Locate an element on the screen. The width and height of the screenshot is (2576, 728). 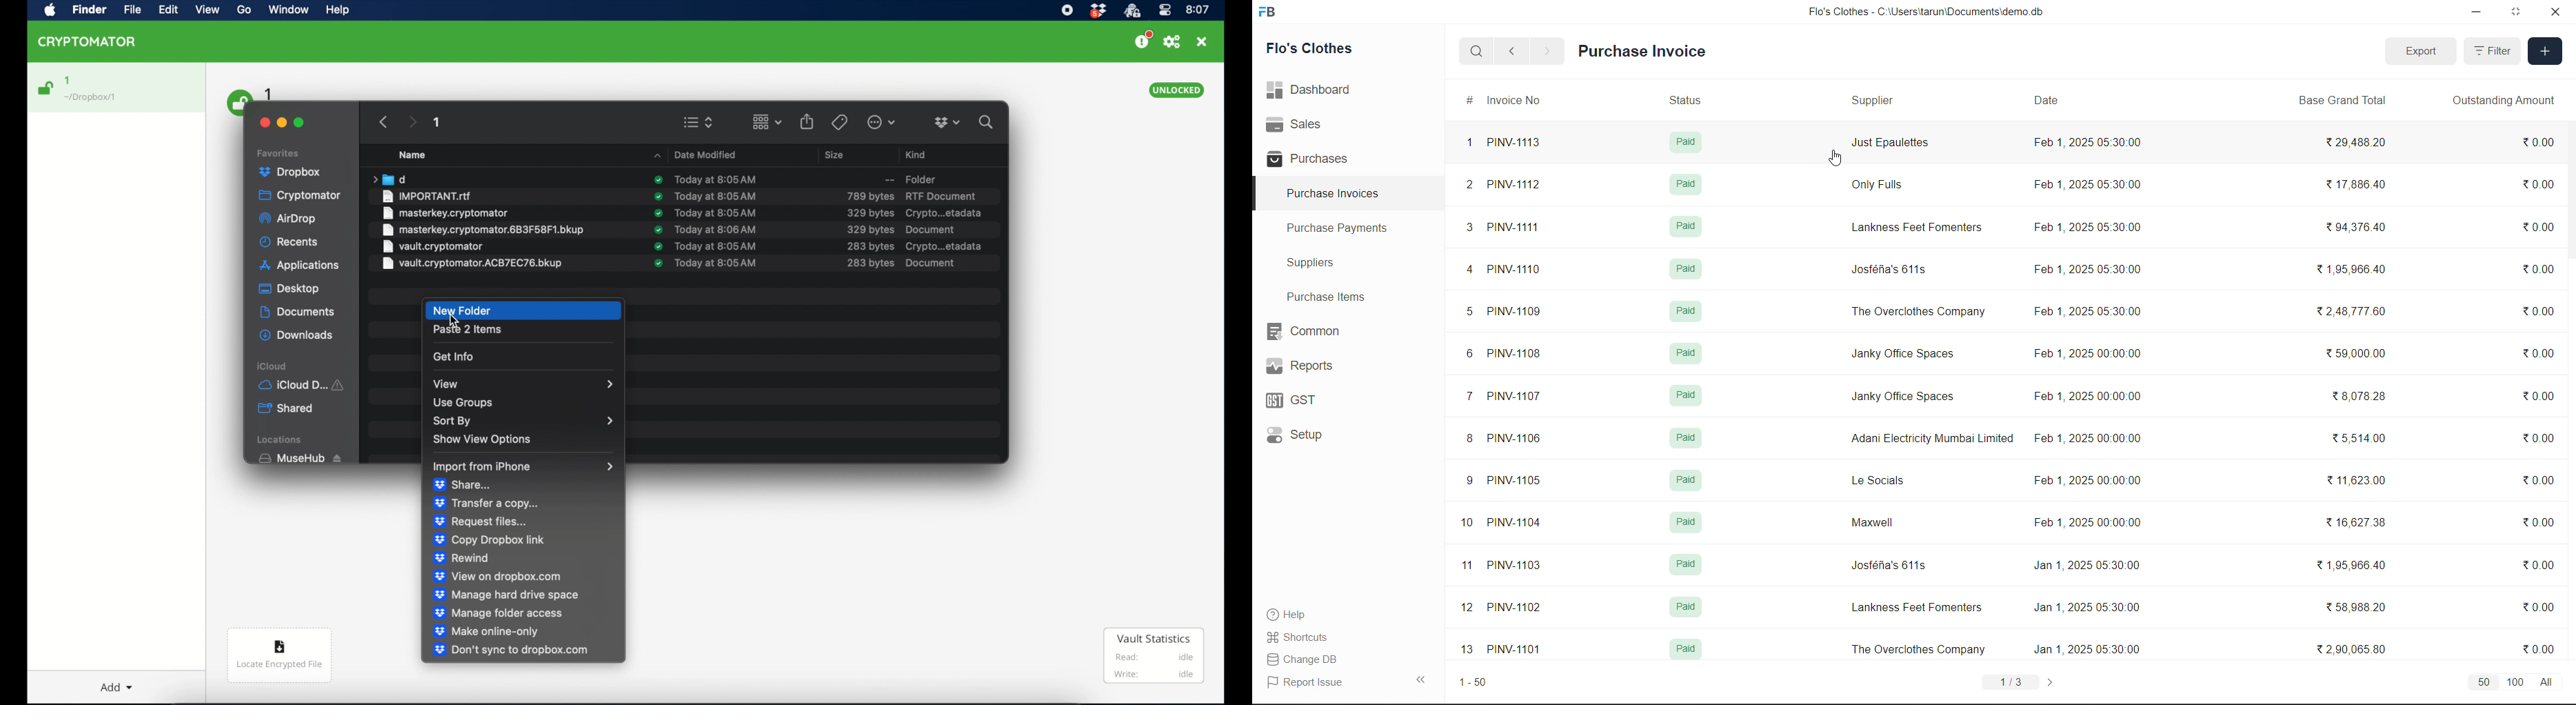
Josféfia's 611s is located at coordinates (1889, 567).